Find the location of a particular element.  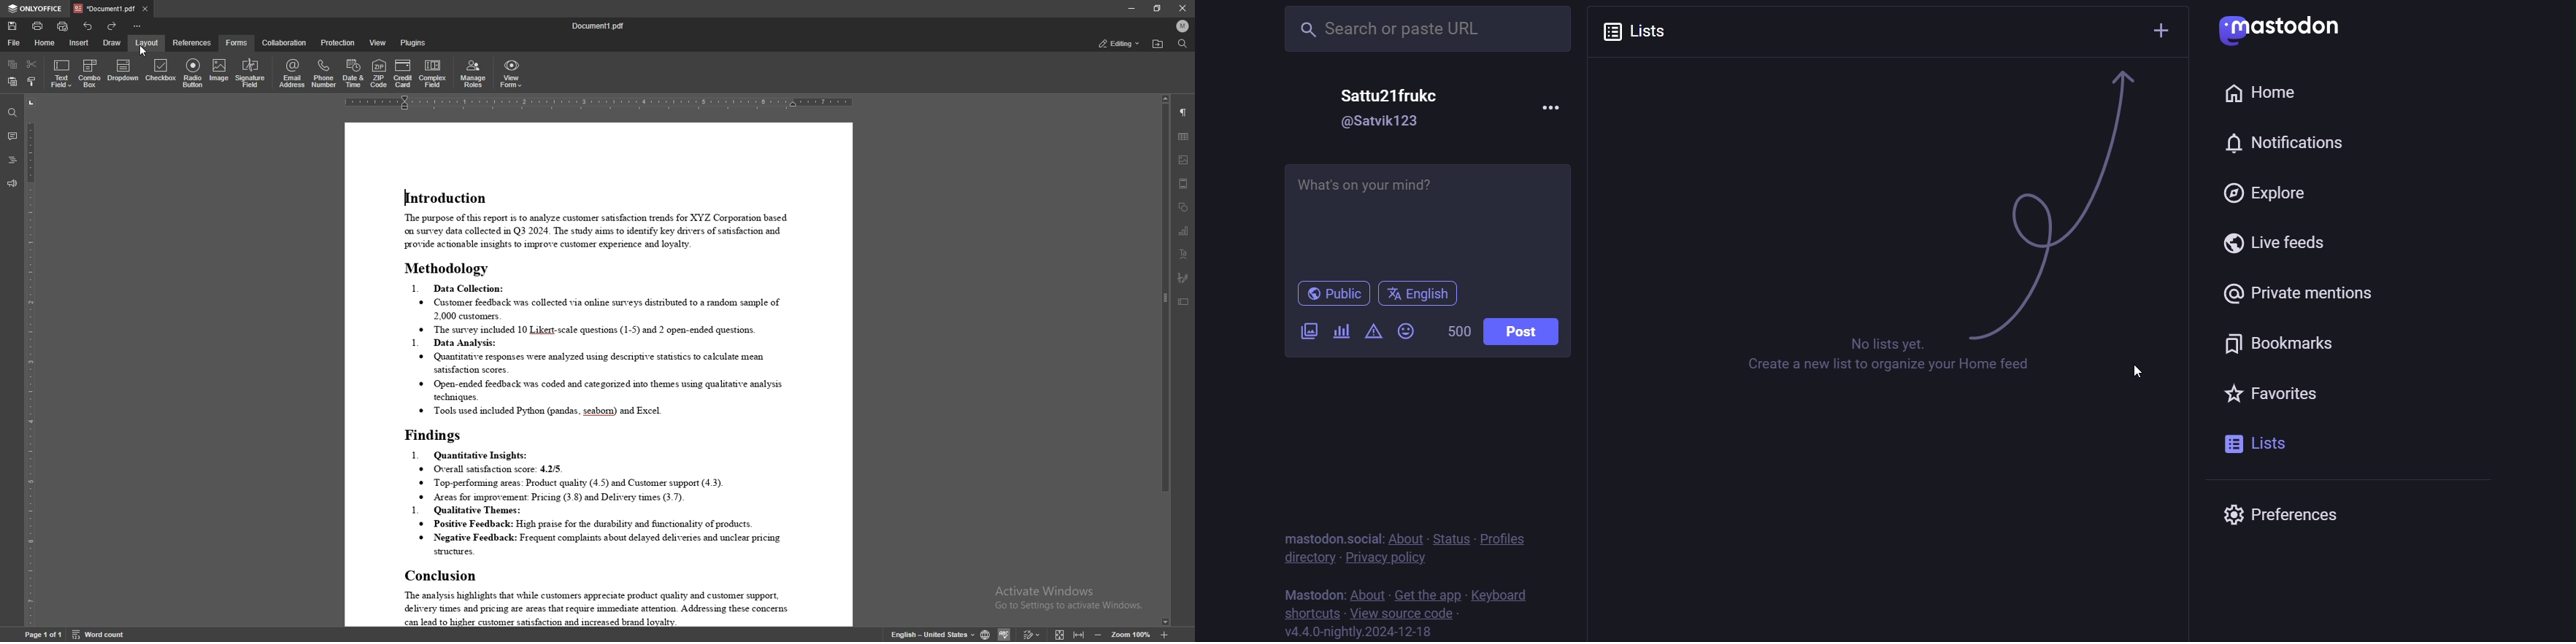

change text language is located at coordinates (926, 636).